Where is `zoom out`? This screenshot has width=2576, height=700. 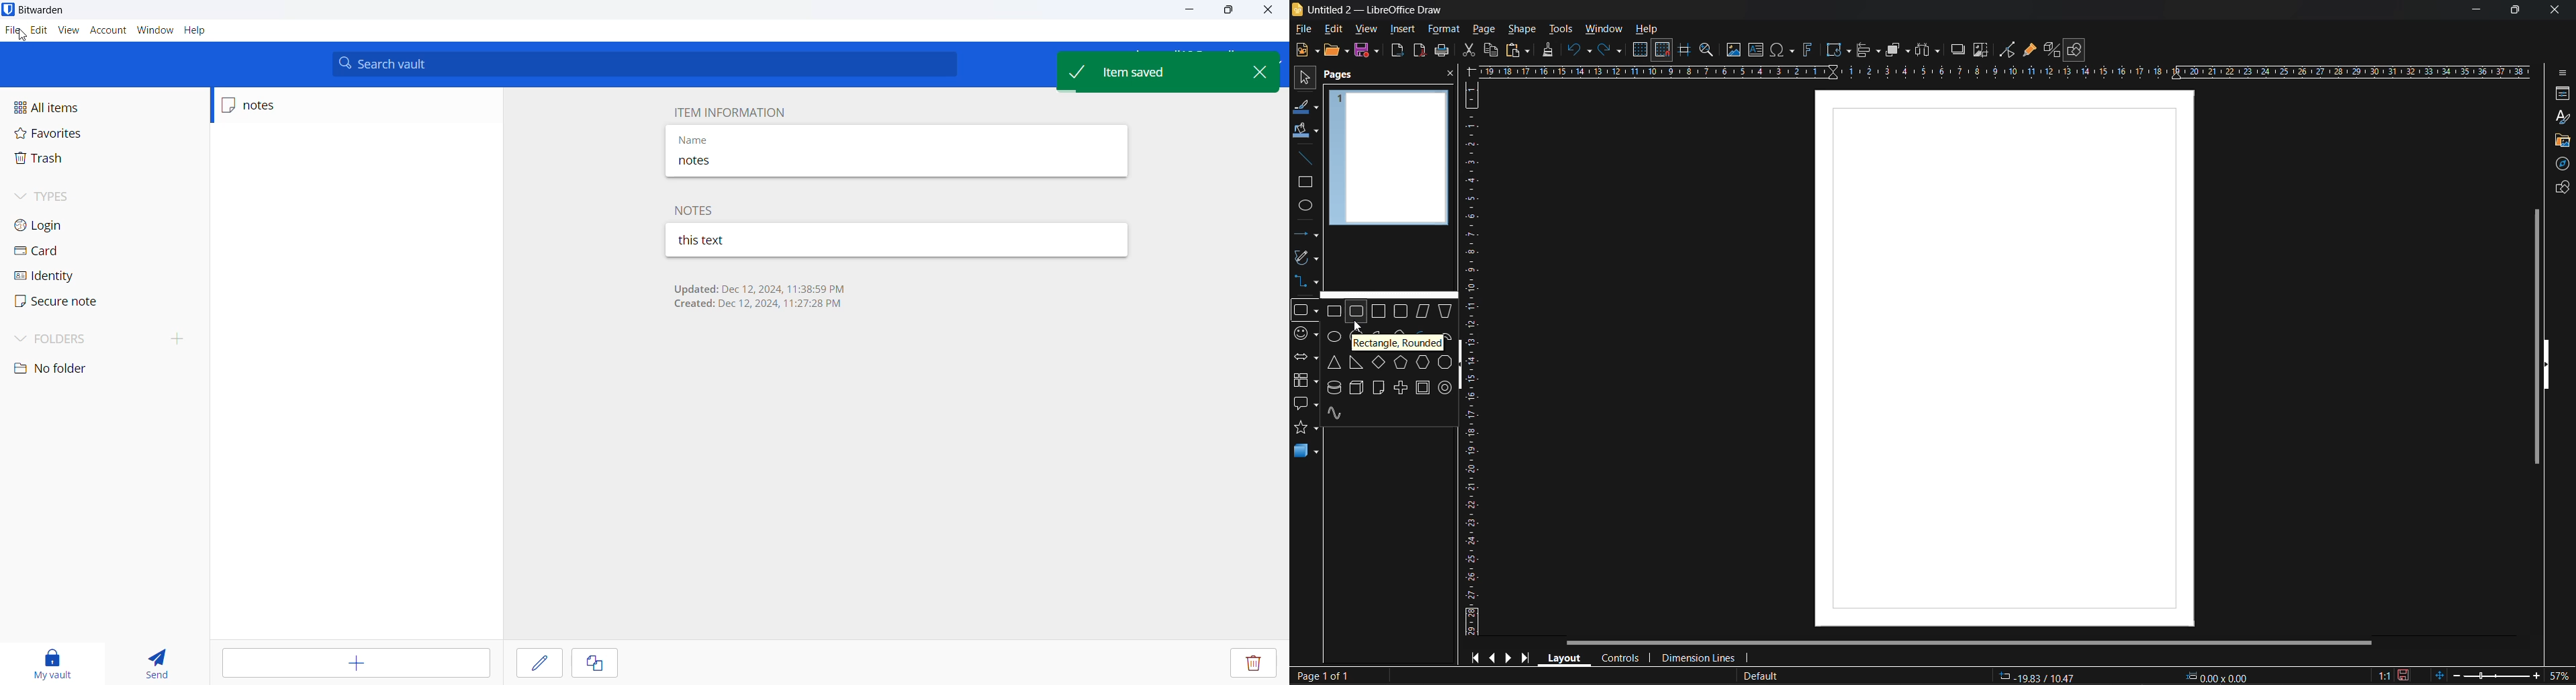
zoom out is located at coordinates (2455, 674).